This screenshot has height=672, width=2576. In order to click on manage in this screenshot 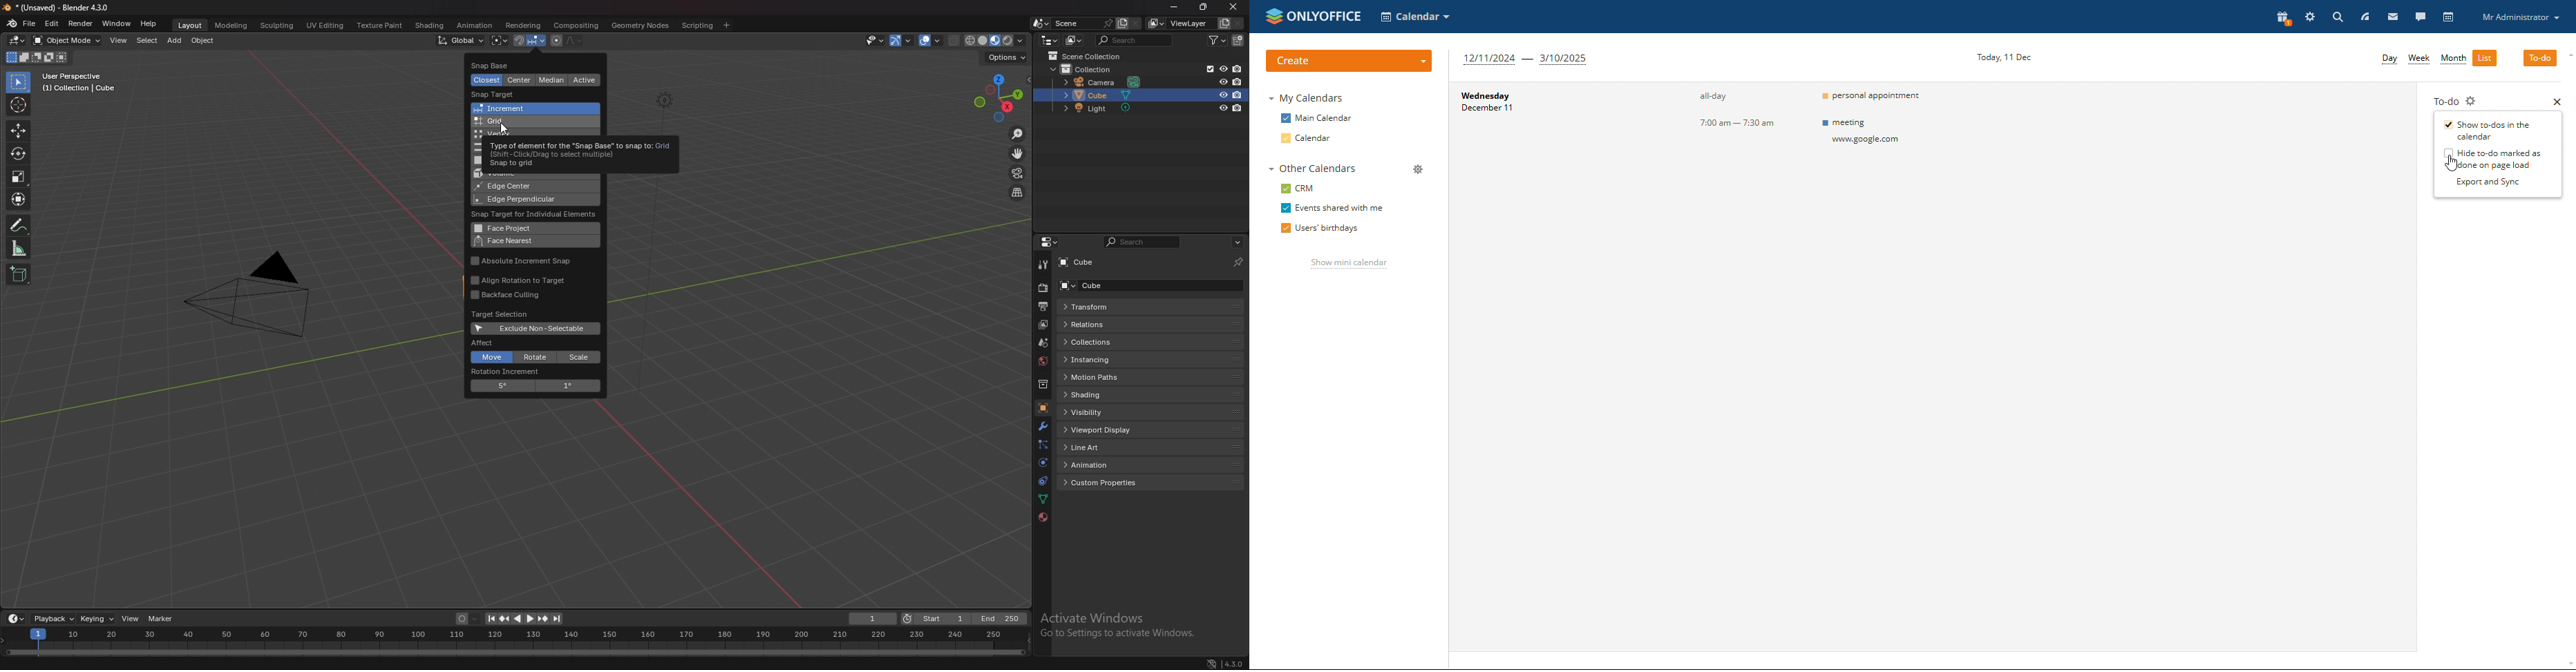, I will do `click(1418, 169)`.